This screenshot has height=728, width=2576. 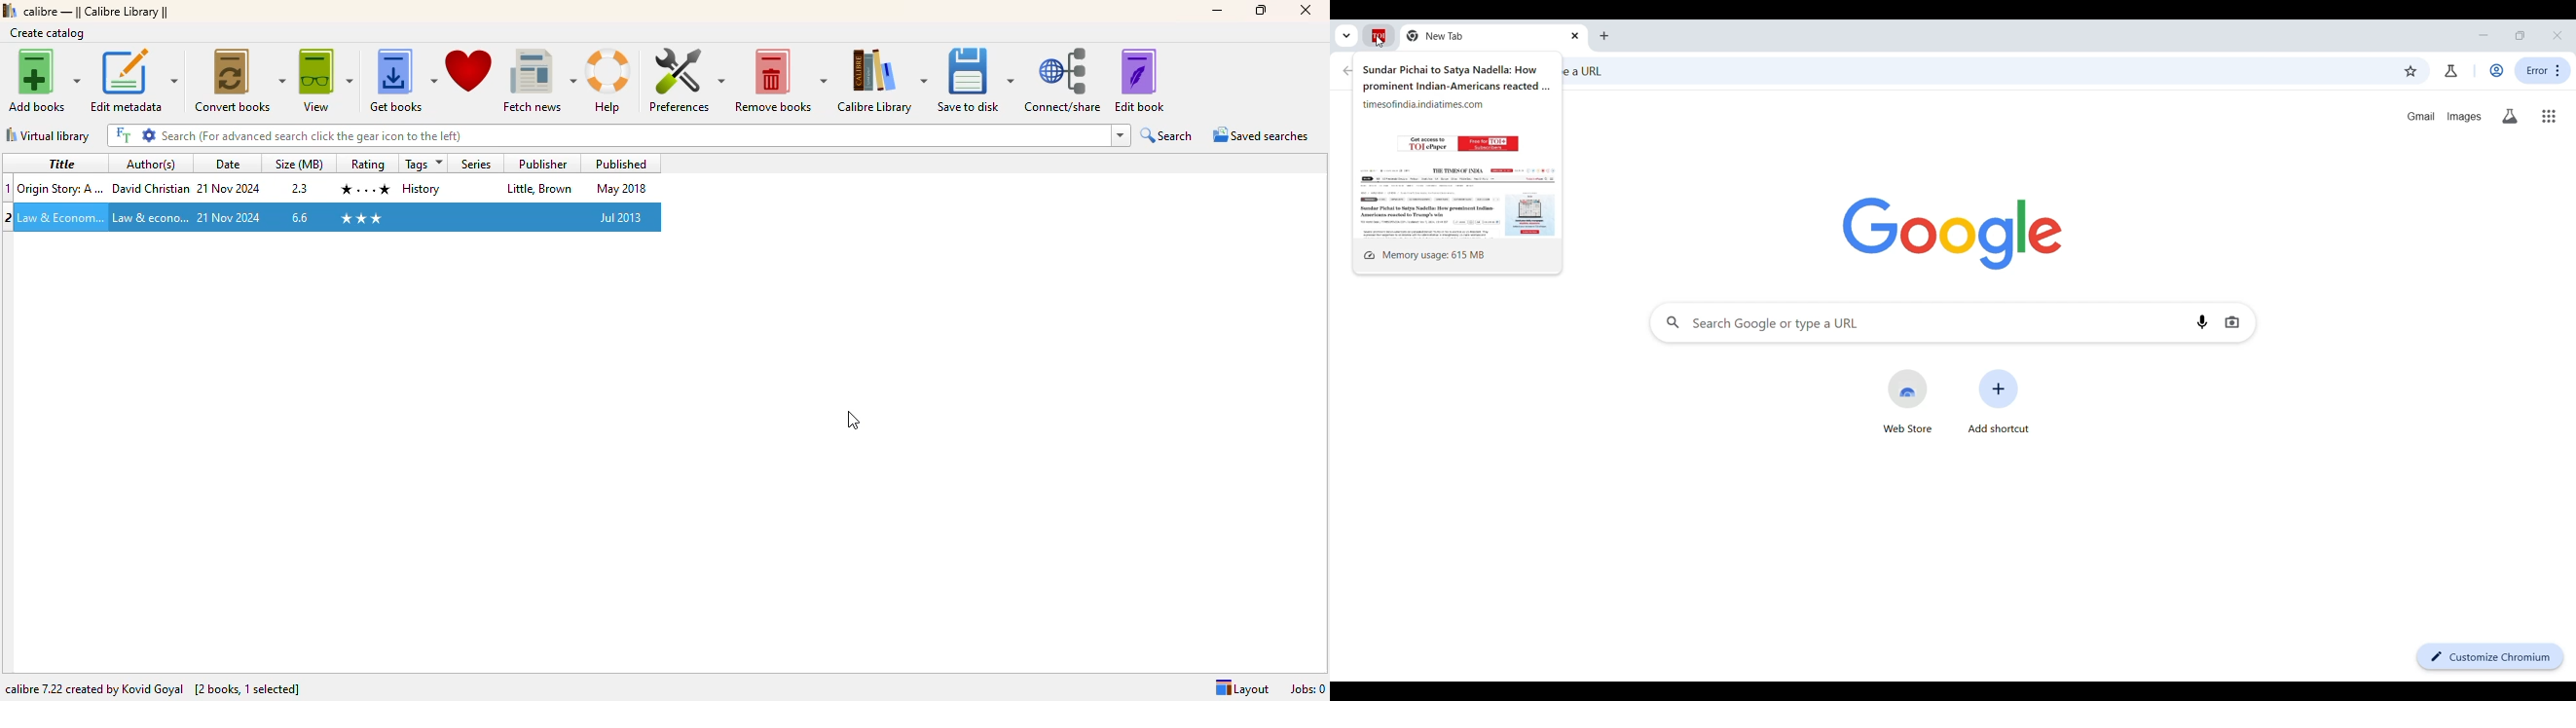 I want to click on help, so click(x=610, y=81).